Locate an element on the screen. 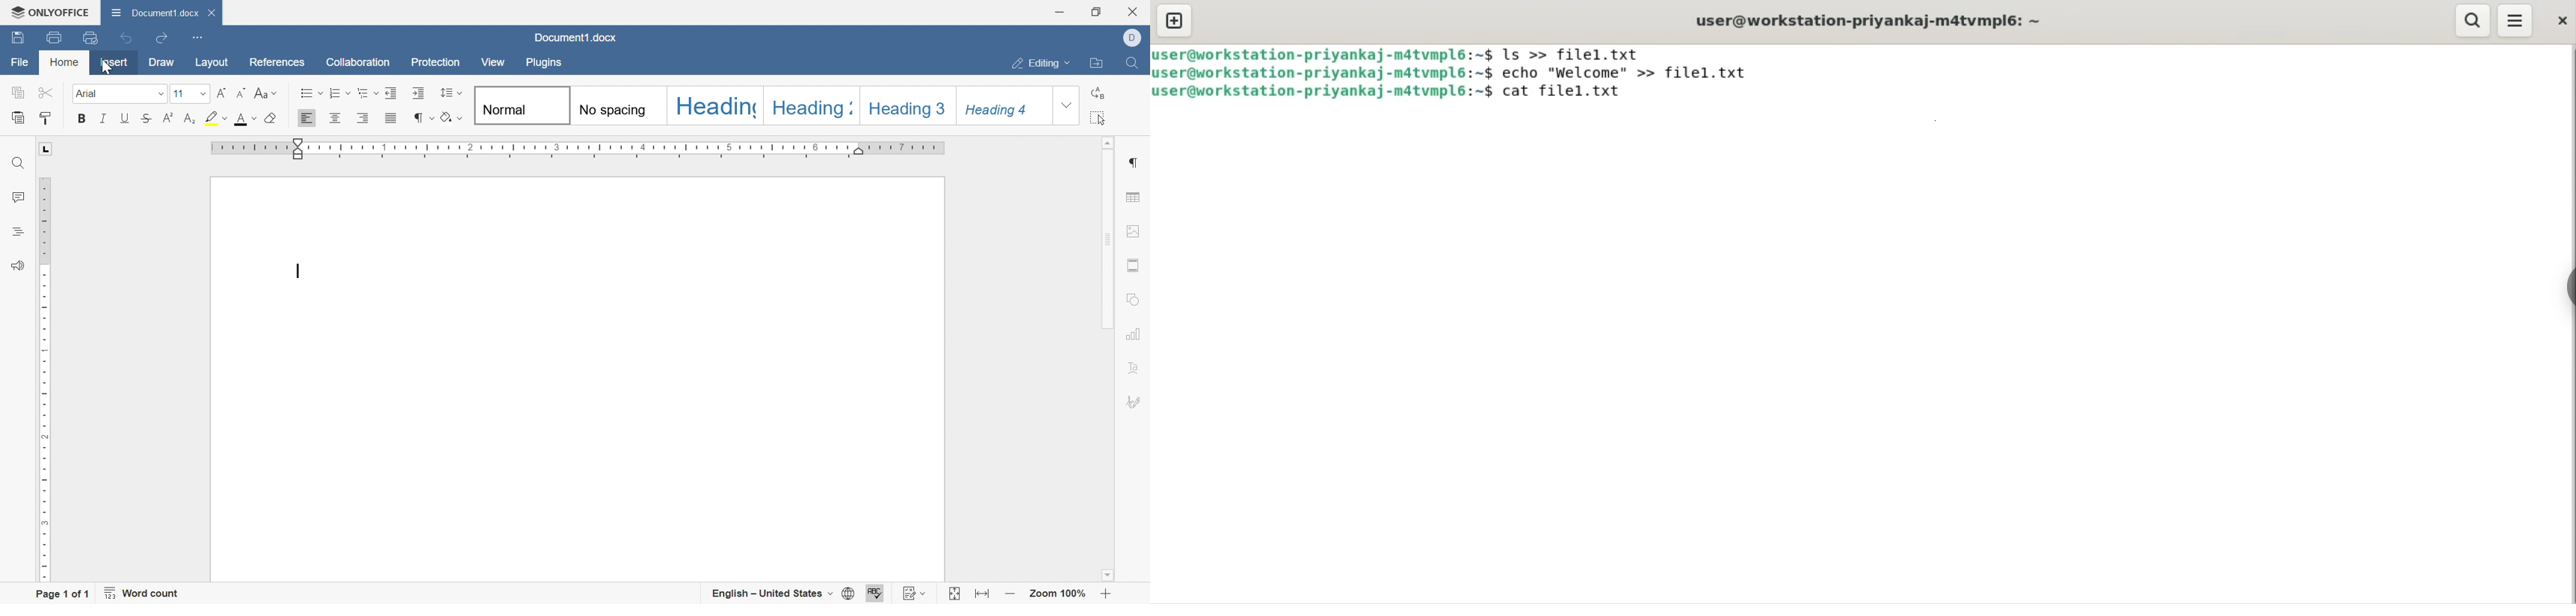  Collaboration is located at coordinates (358, 64).